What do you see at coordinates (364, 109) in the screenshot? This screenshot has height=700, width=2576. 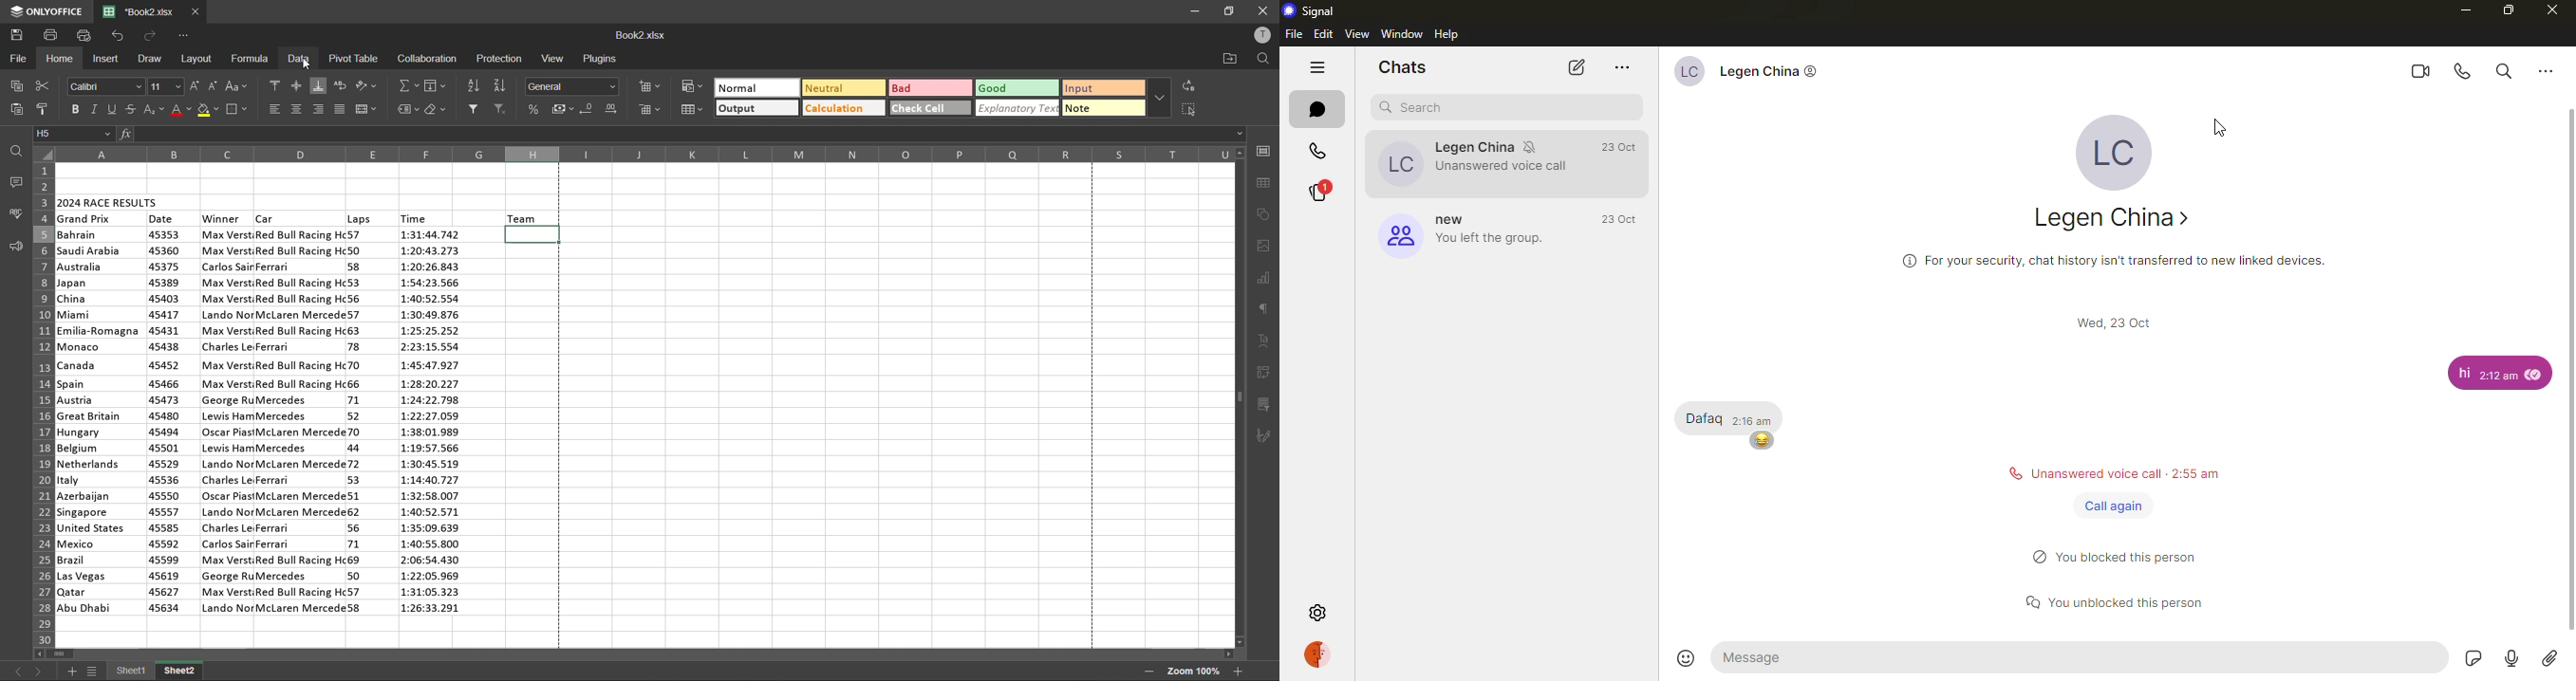 I see `merge and center` at bounding box center [364, 109].